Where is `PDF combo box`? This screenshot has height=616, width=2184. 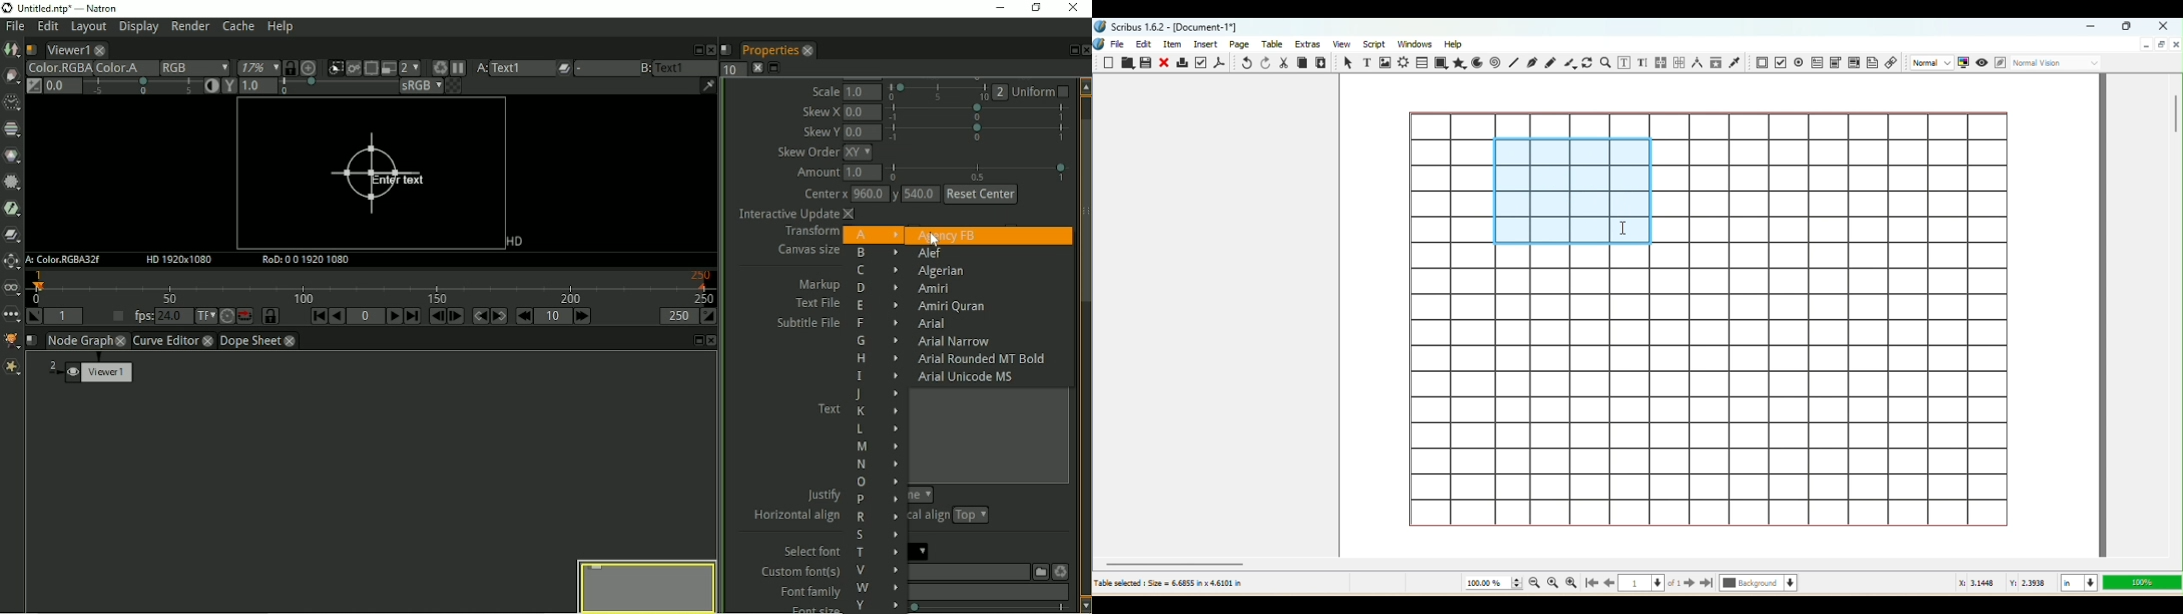 PDF combo box is located at coordinates (1835, 61).